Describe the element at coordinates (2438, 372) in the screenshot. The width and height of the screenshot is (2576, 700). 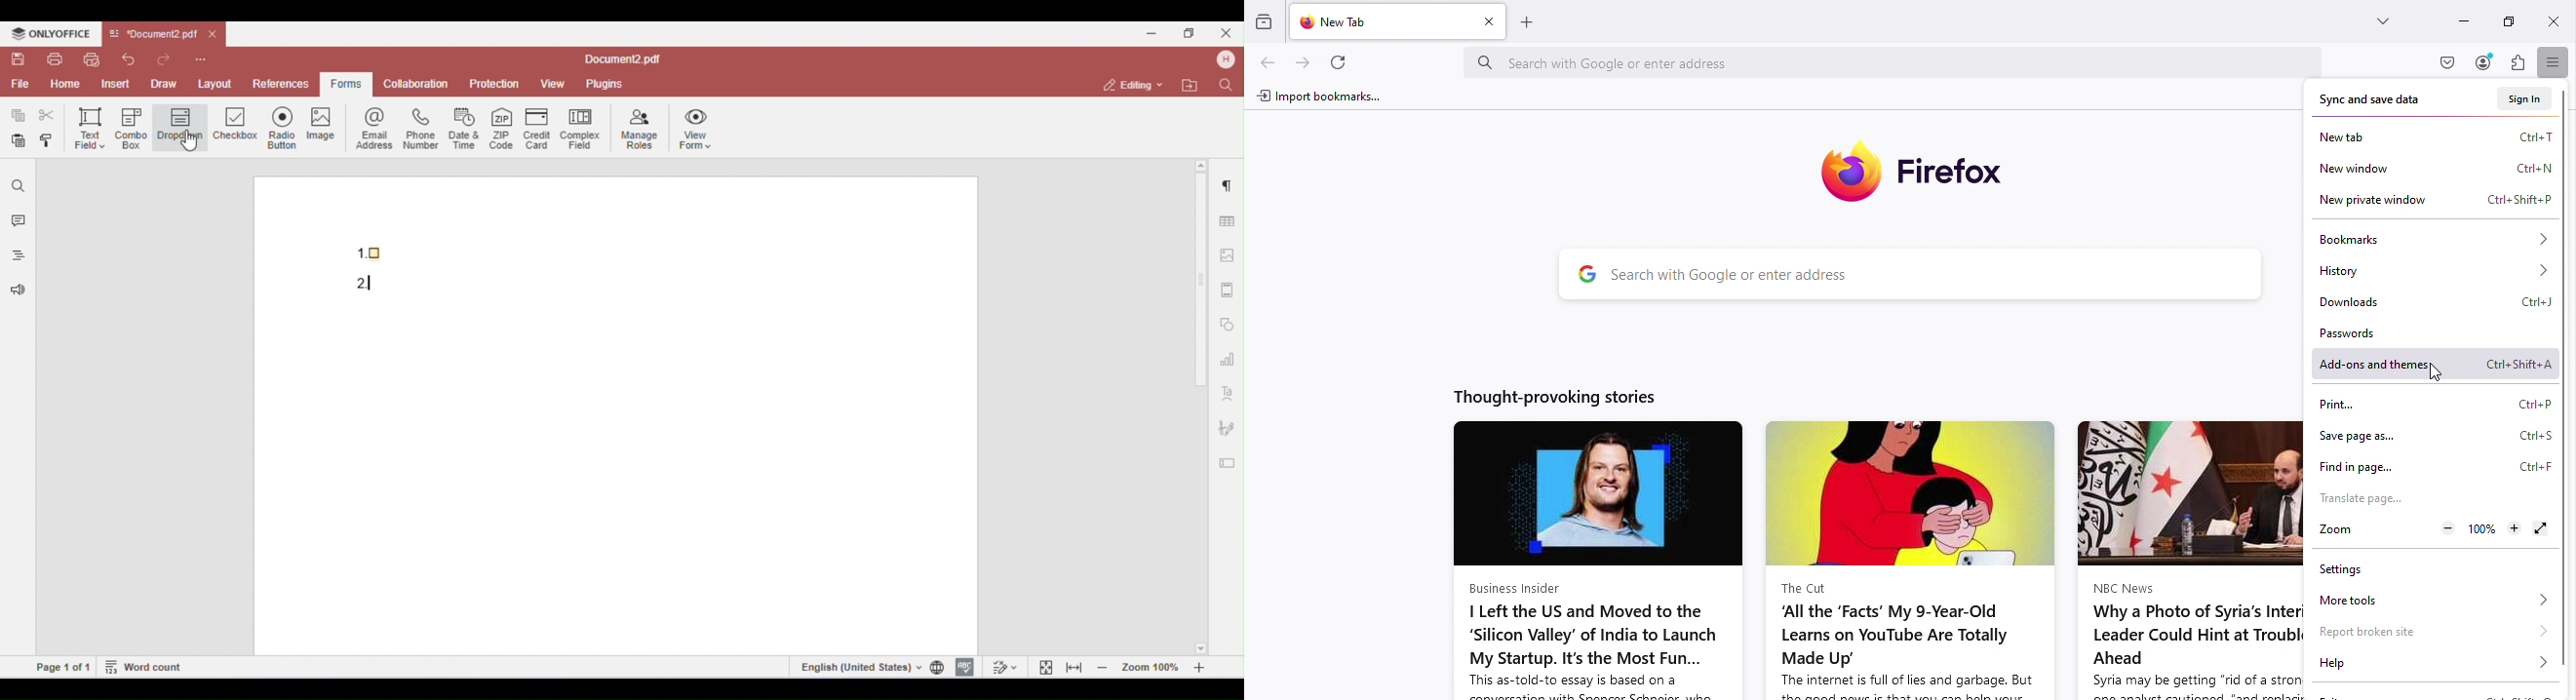
I see `Cursor` at that location.